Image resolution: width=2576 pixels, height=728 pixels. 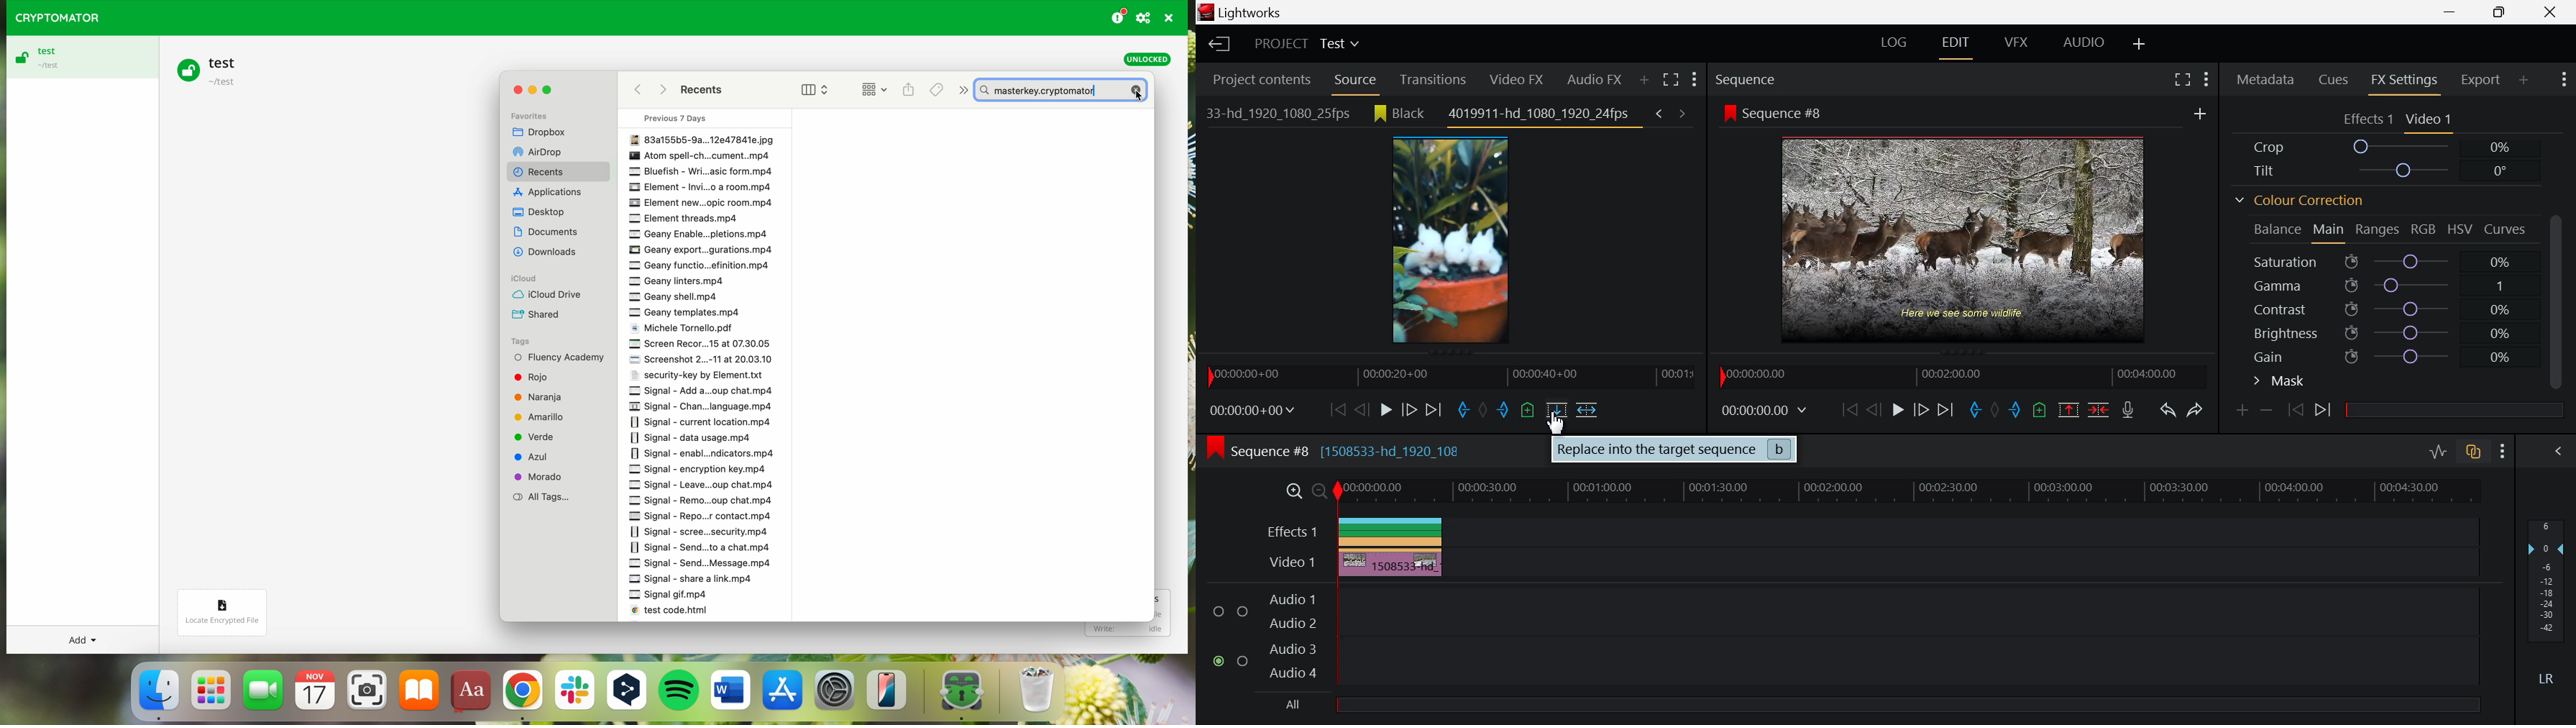 I want to click on launchpad, so click(x=212, y=696).